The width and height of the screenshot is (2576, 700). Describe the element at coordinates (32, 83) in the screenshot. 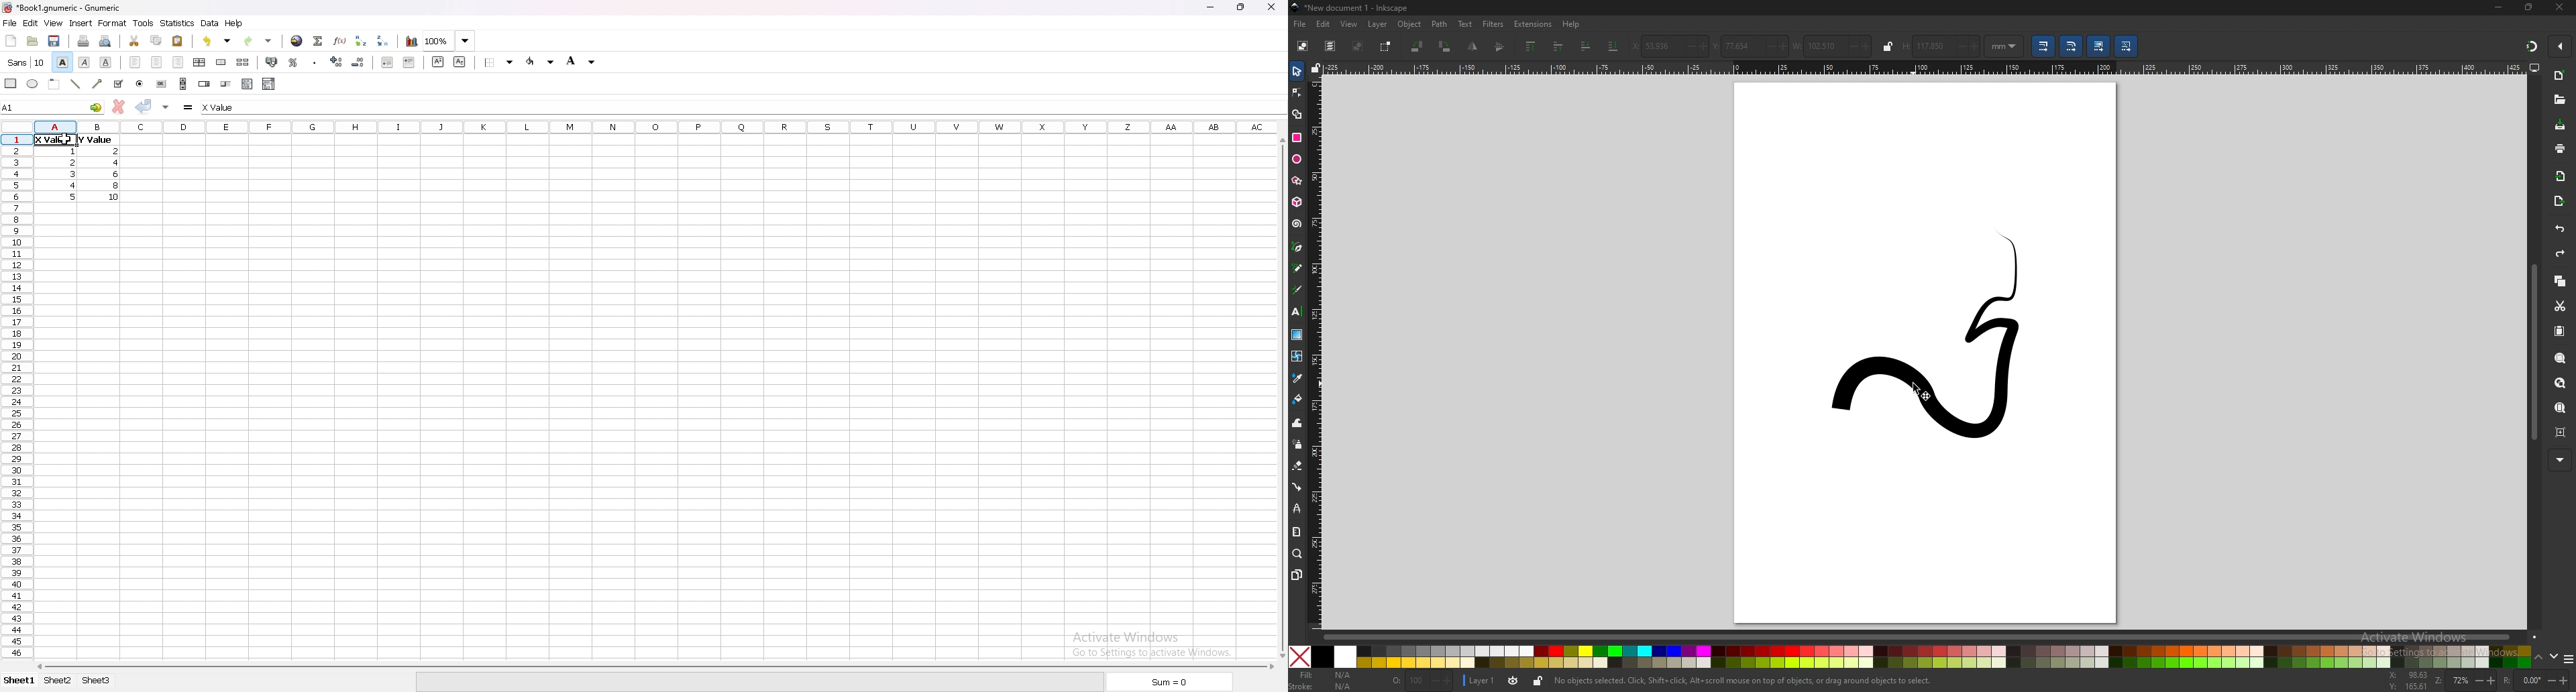

I see `ellipse` at that location.